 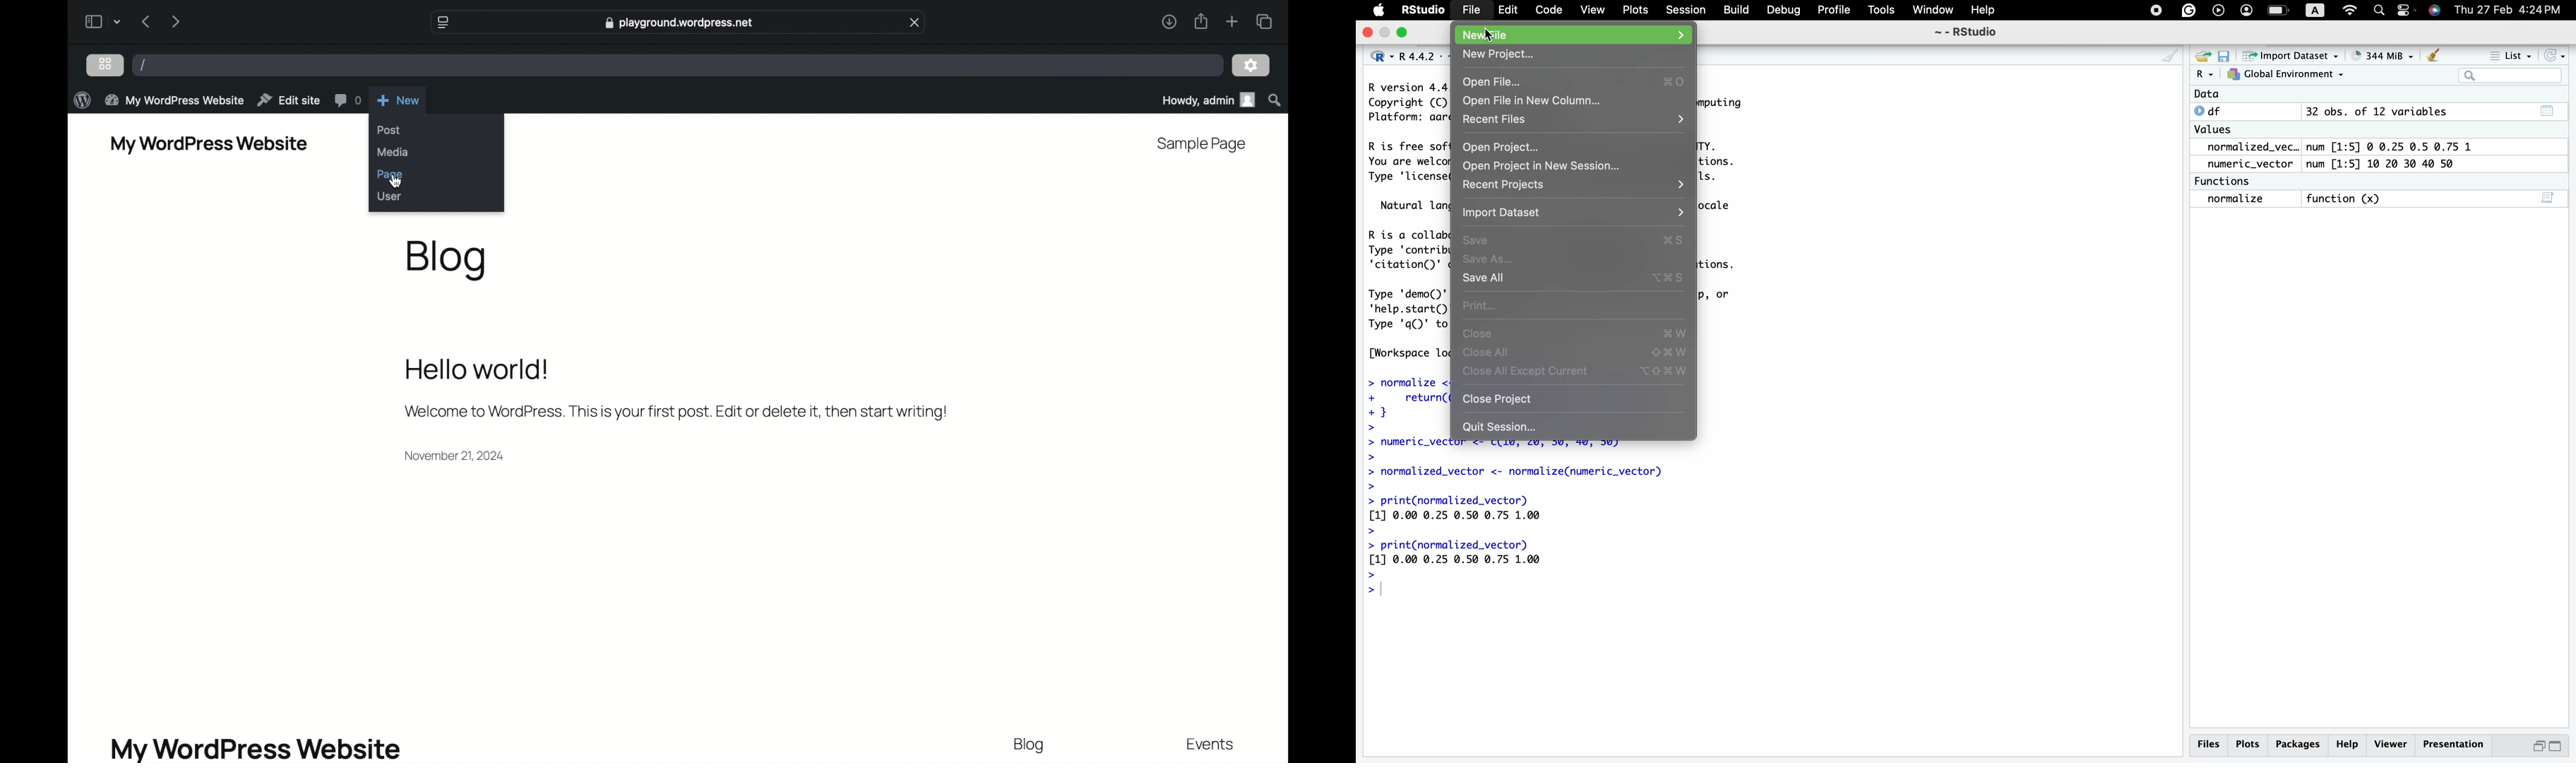 What do you see at coordinates (1469, 11) in the screenshot?
I see `File` at bounding box center [1469, 11].